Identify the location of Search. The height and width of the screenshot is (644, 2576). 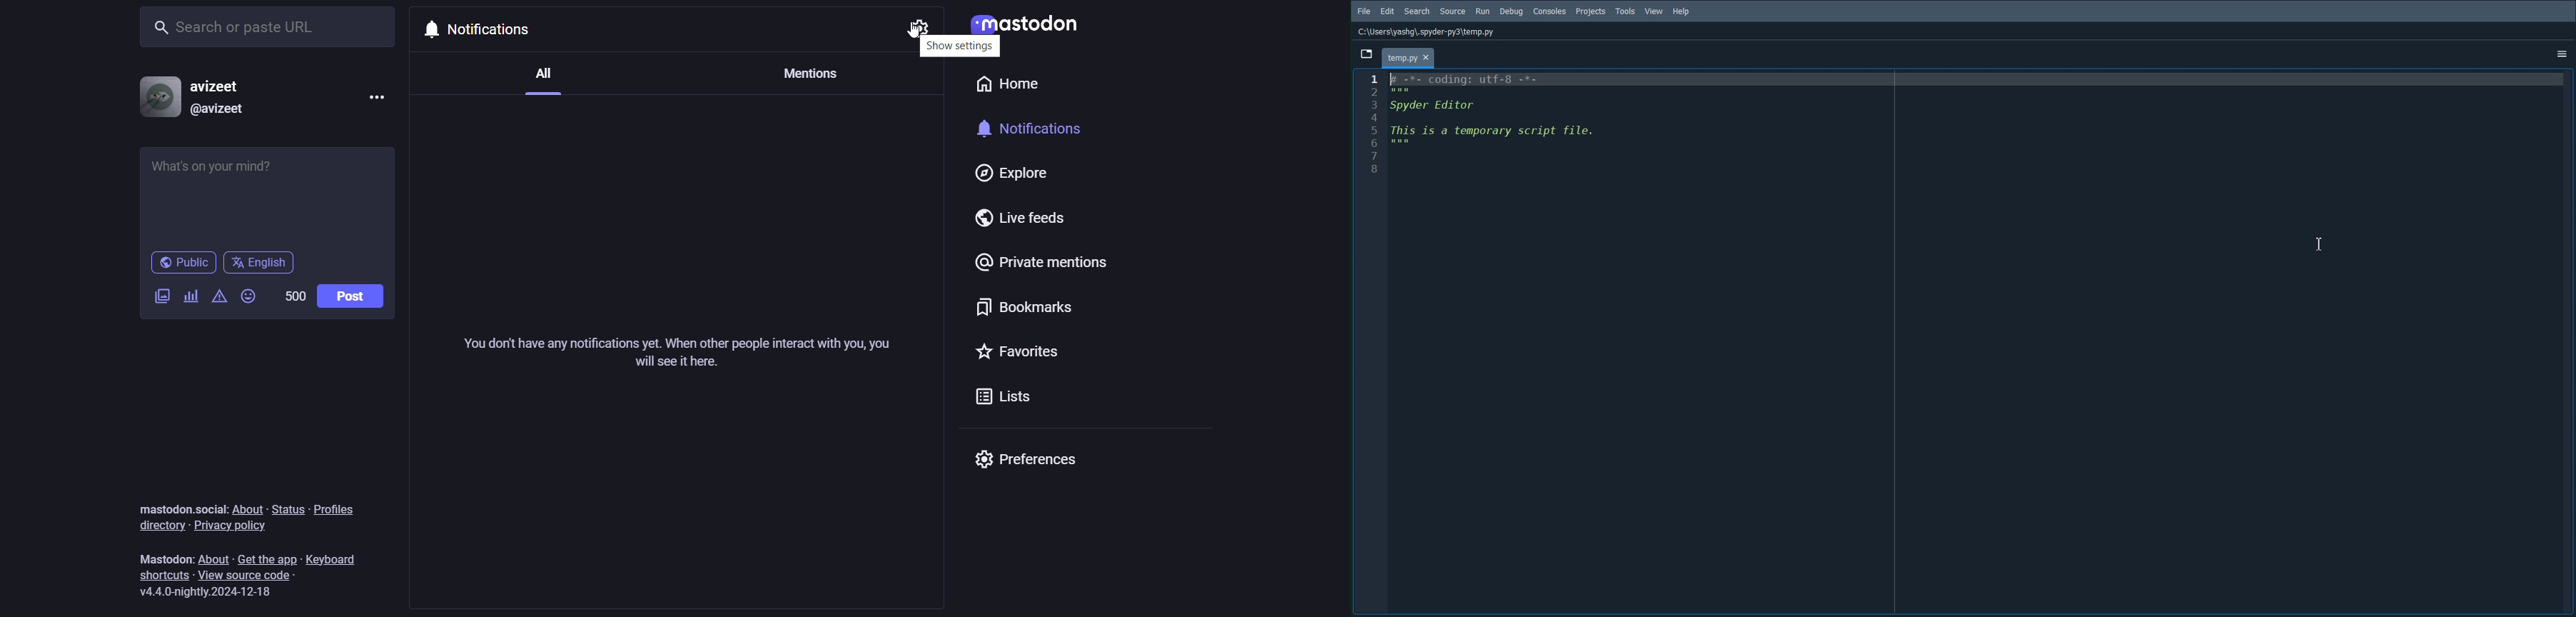
(1417, 11).